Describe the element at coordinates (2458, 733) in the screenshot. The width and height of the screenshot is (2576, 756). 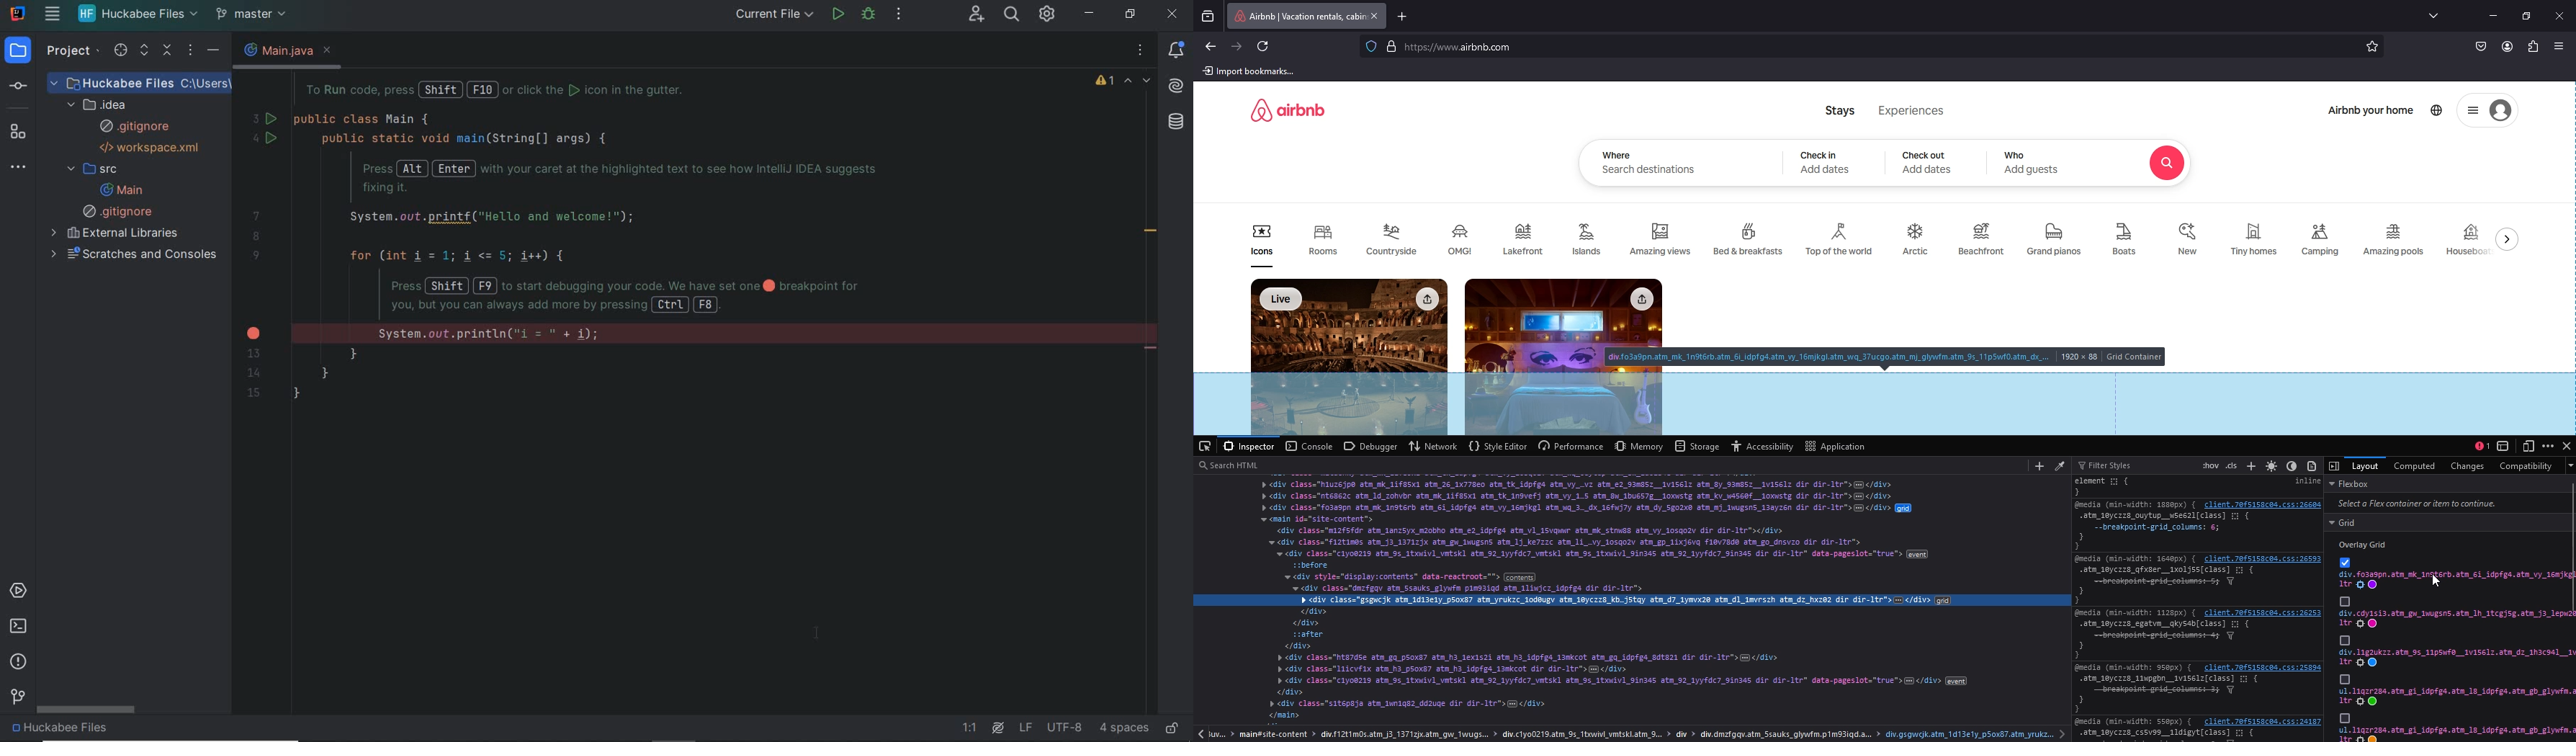
I see `grid css` at that location.